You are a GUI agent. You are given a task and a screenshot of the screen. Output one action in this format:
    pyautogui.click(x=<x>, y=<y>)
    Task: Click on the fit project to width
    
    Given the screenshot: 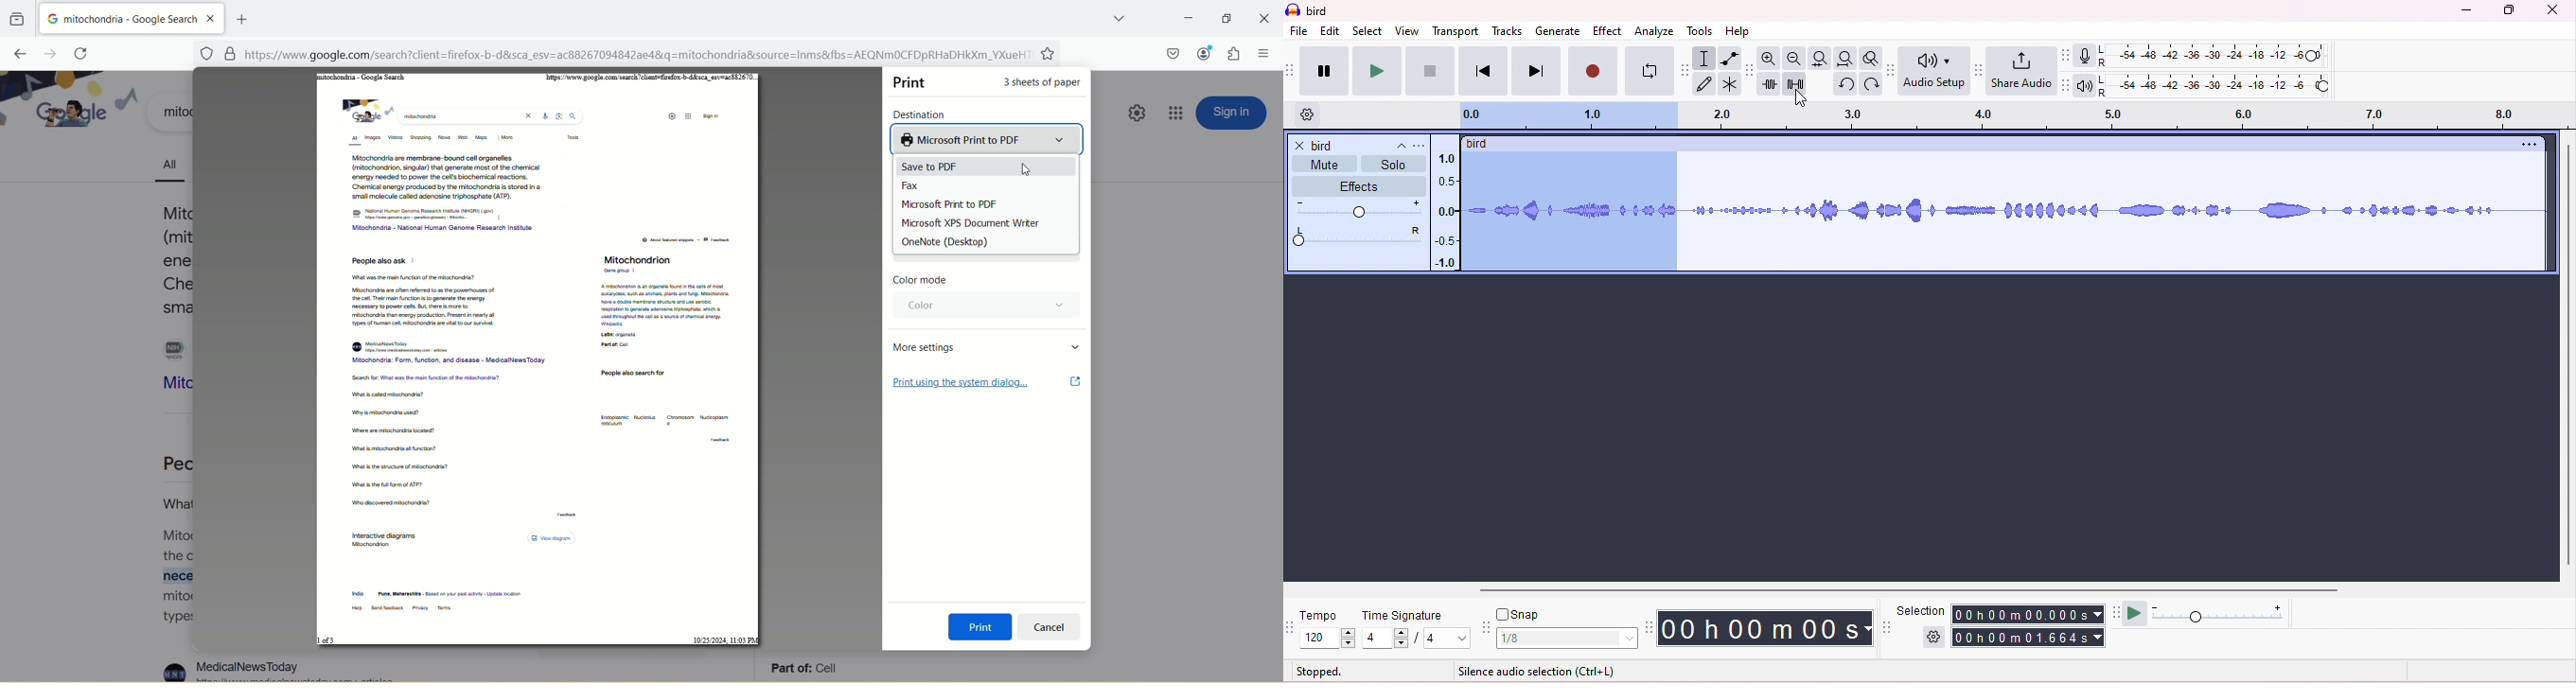 What is the action you would take?
    pyautogui.click(x=1844, y=60)
    